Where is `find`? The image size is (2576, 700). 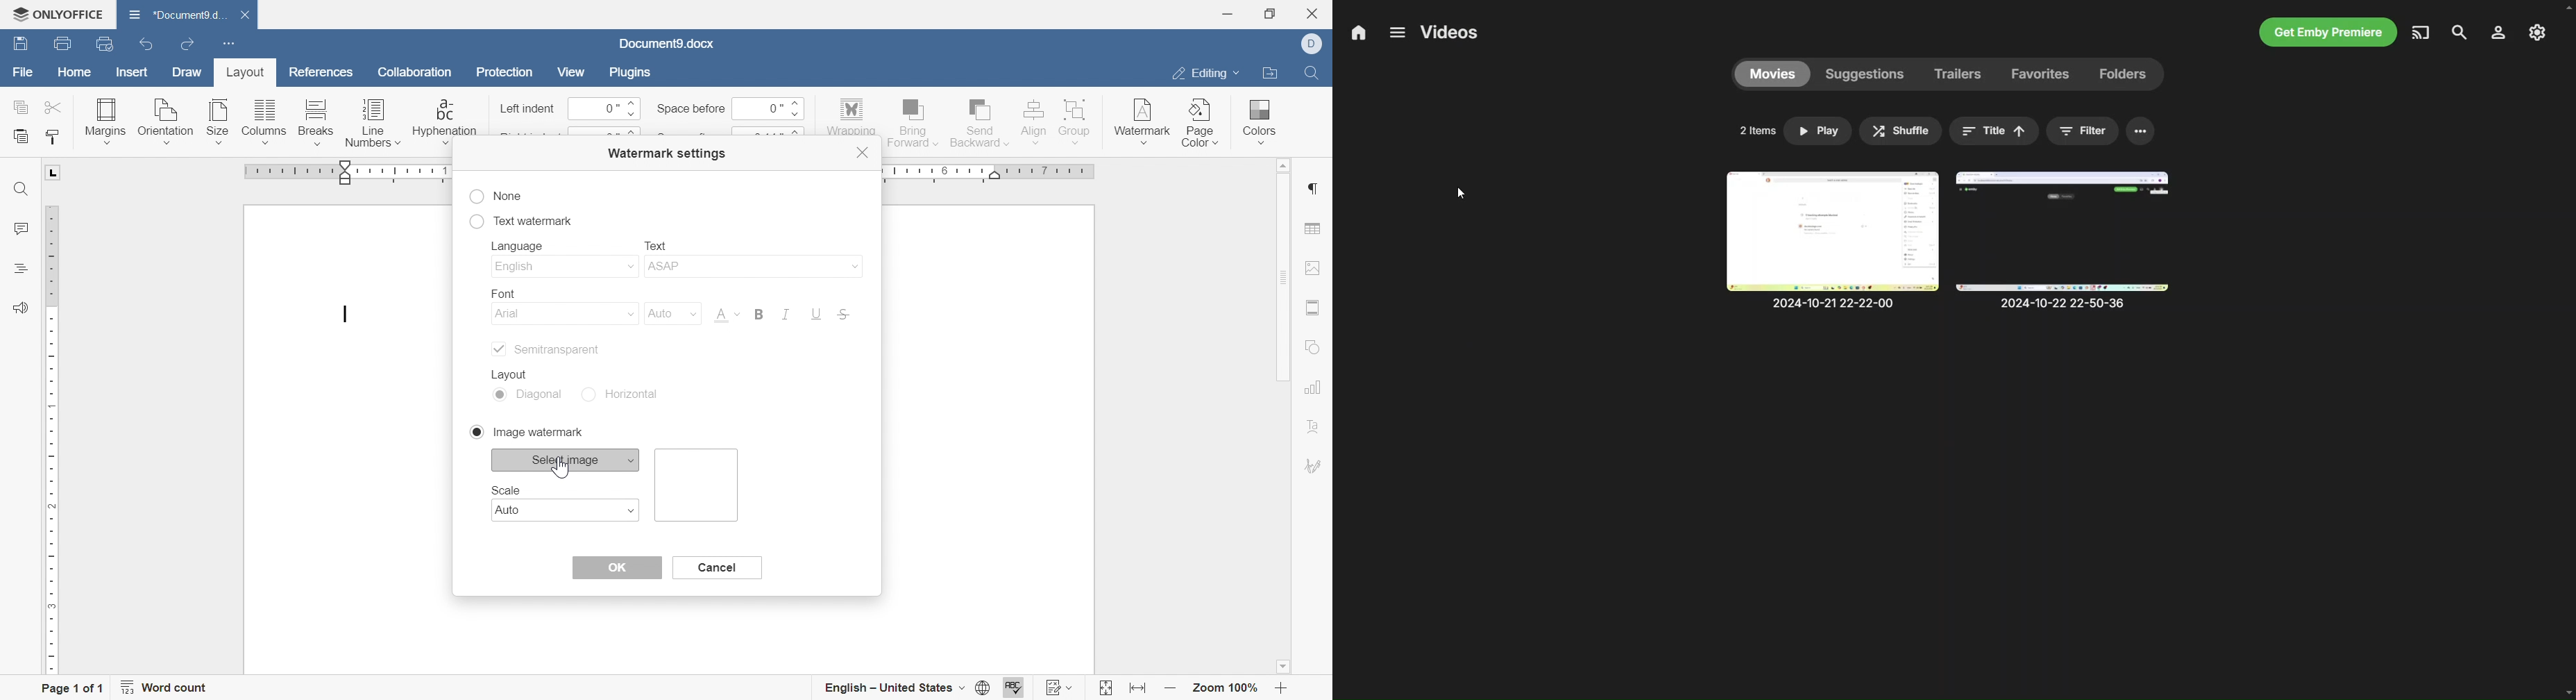
find is located at coordinates (1310, 71).